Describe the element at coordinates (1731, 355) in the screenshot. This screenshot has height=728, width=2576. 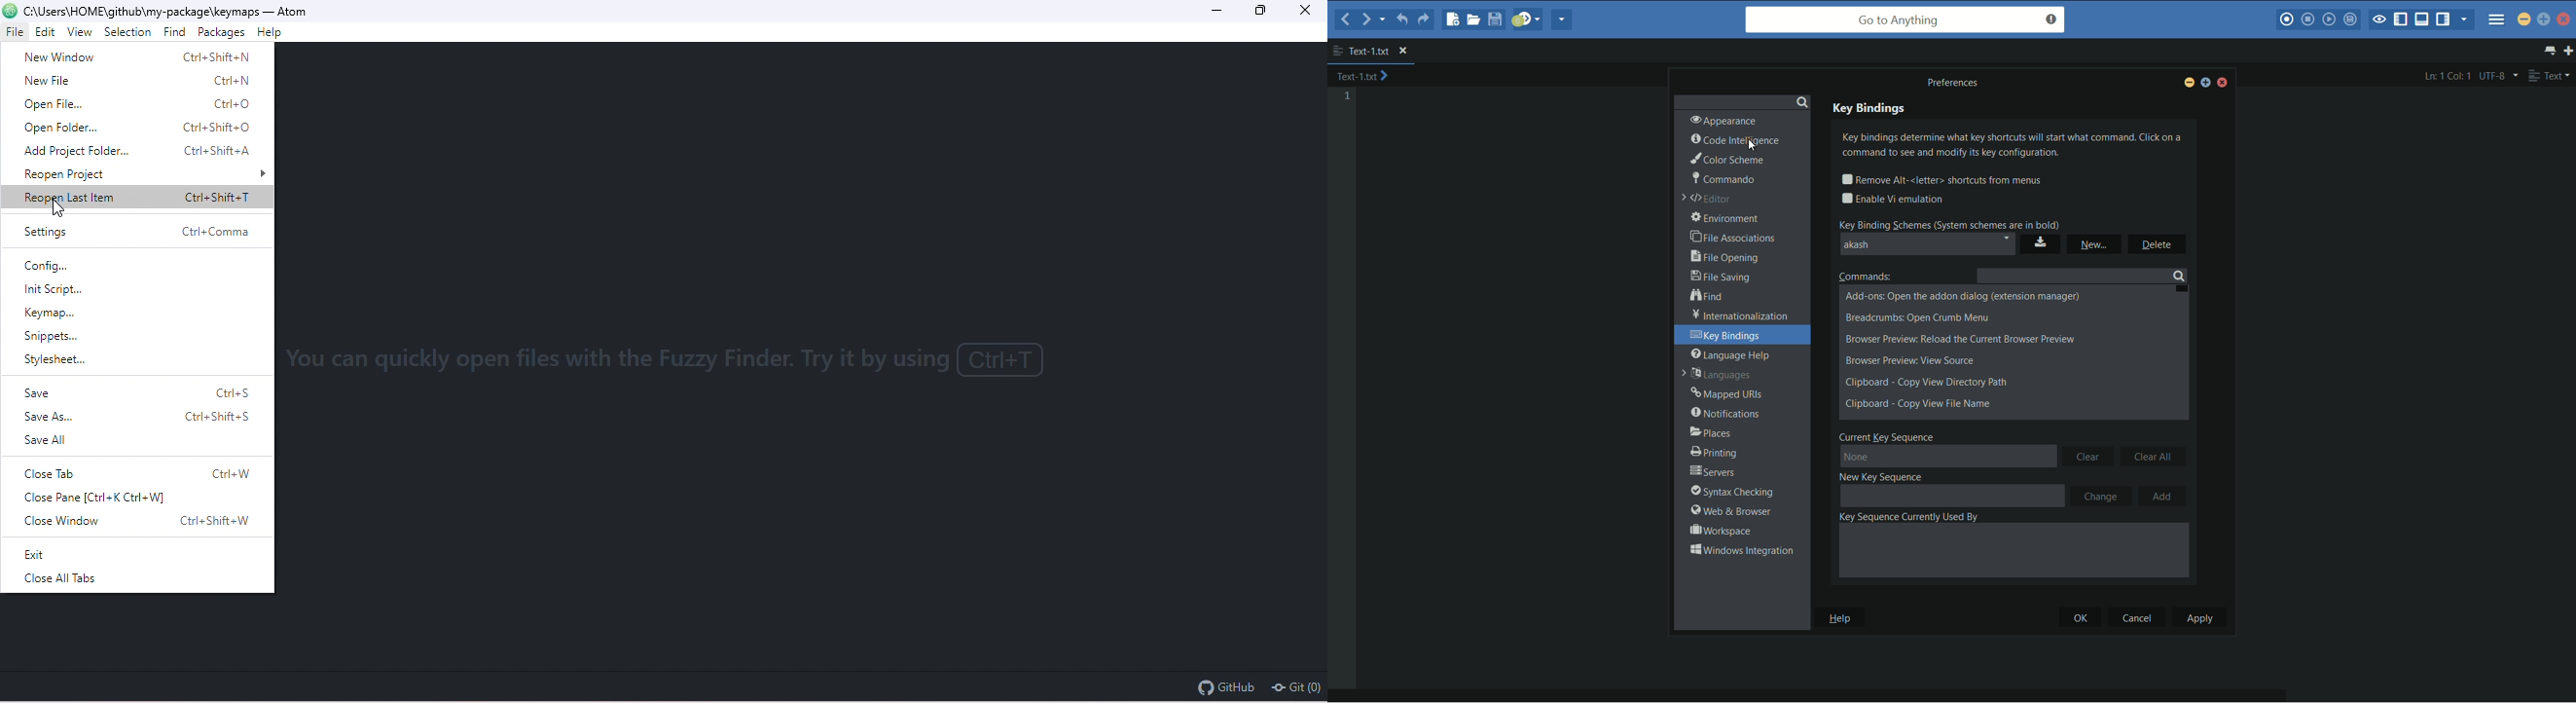
I see `language help` at that location.